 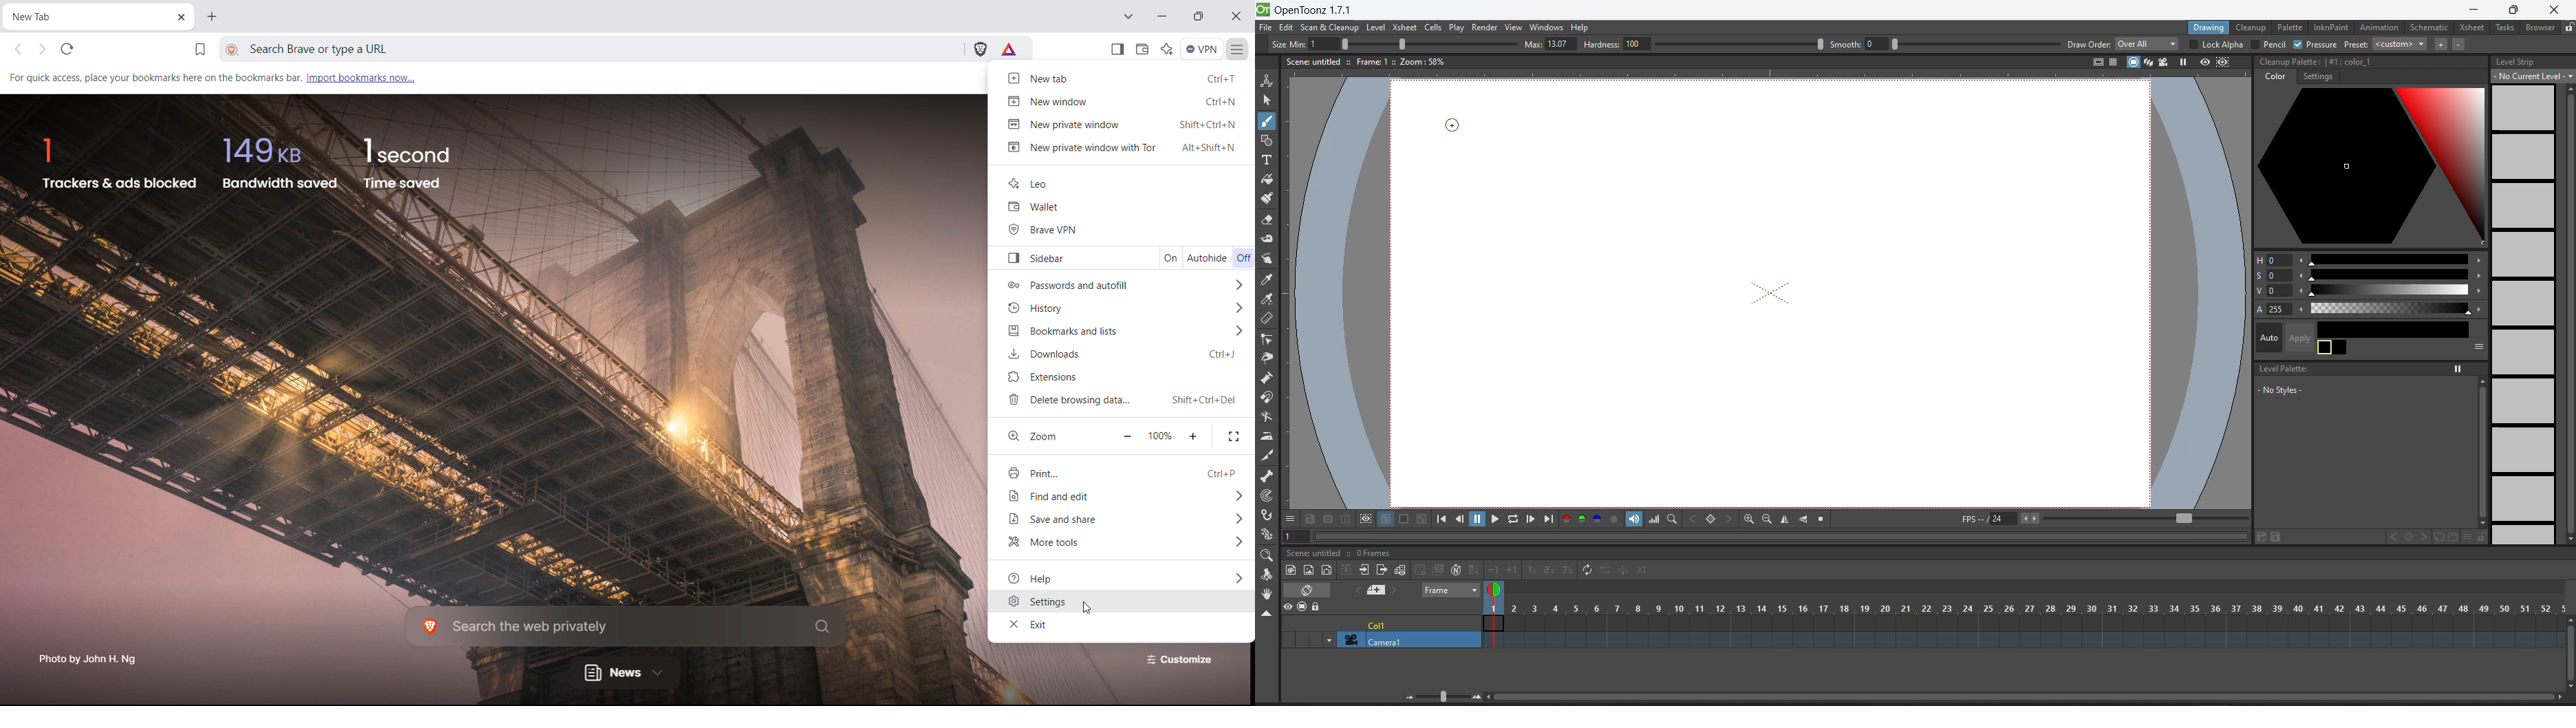 I want to click on wallet, so click(x=1121, y=206).